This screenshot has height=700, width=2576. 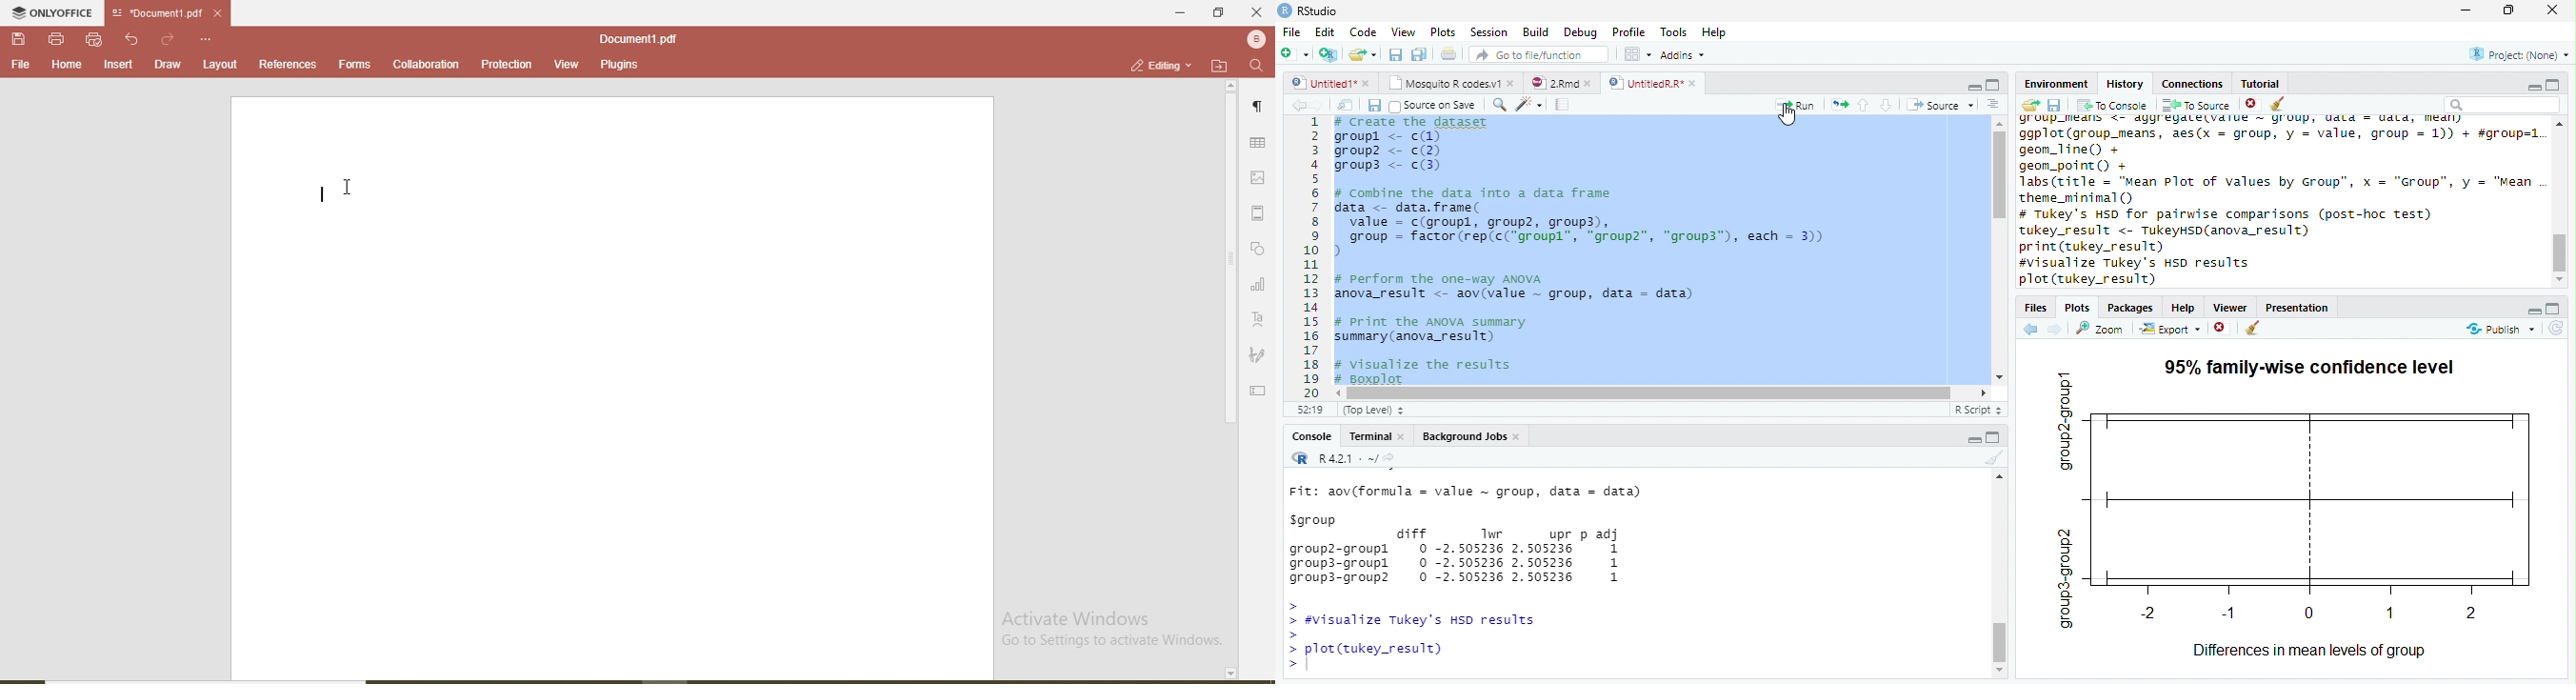 I want to click on View, so click(x=1403, y=33).